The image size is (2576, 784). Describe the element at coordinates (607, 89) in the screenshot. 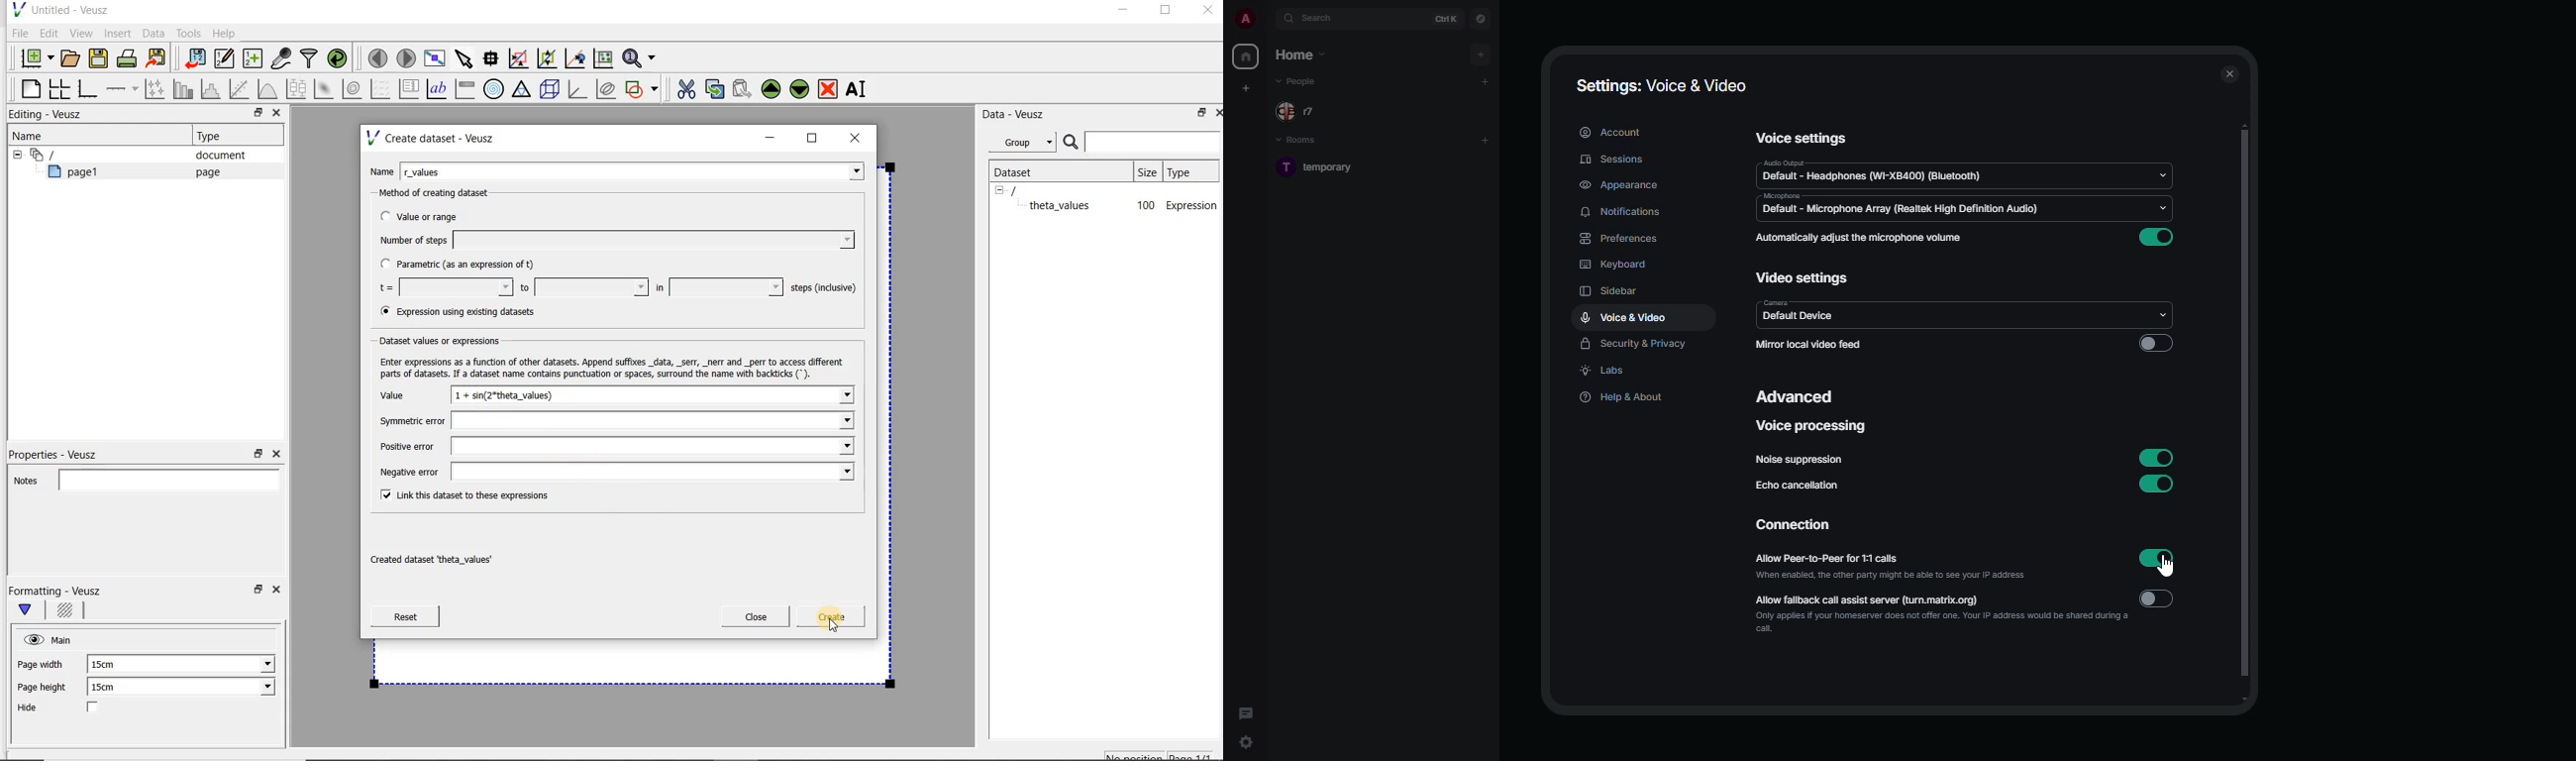

I see `plot covariance ellipses` at that location.